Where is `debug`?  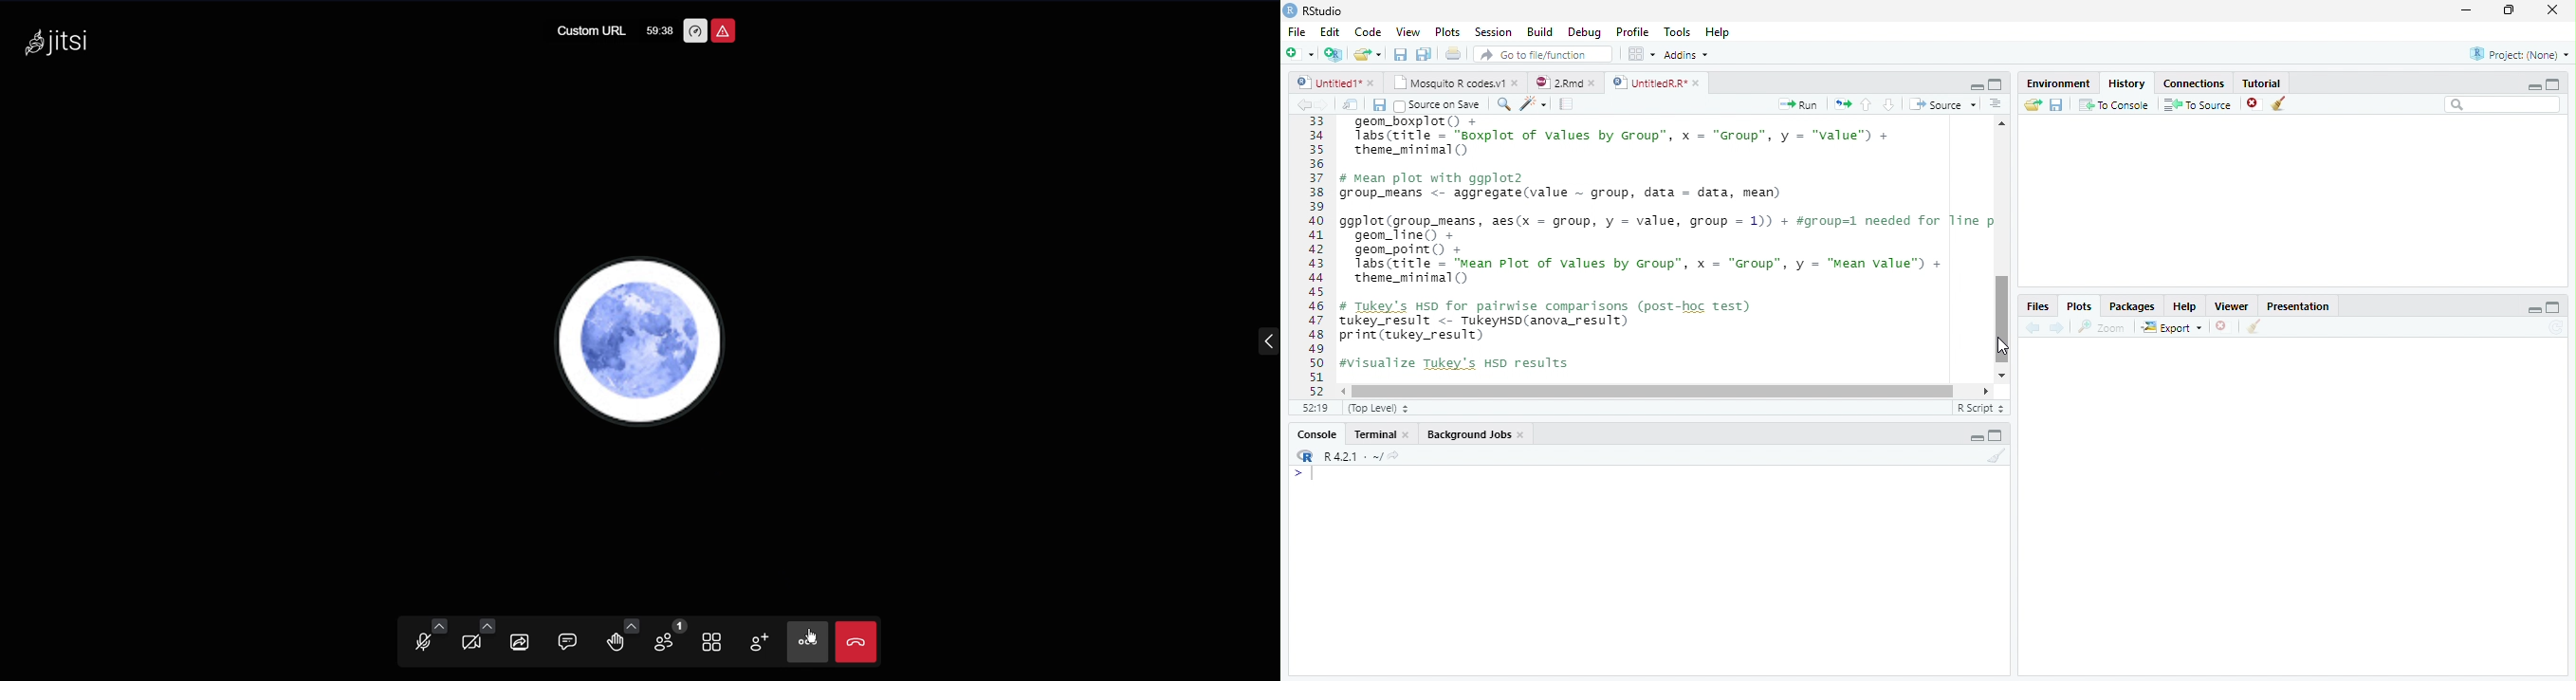 debug is located at coordinates (1587, 33).